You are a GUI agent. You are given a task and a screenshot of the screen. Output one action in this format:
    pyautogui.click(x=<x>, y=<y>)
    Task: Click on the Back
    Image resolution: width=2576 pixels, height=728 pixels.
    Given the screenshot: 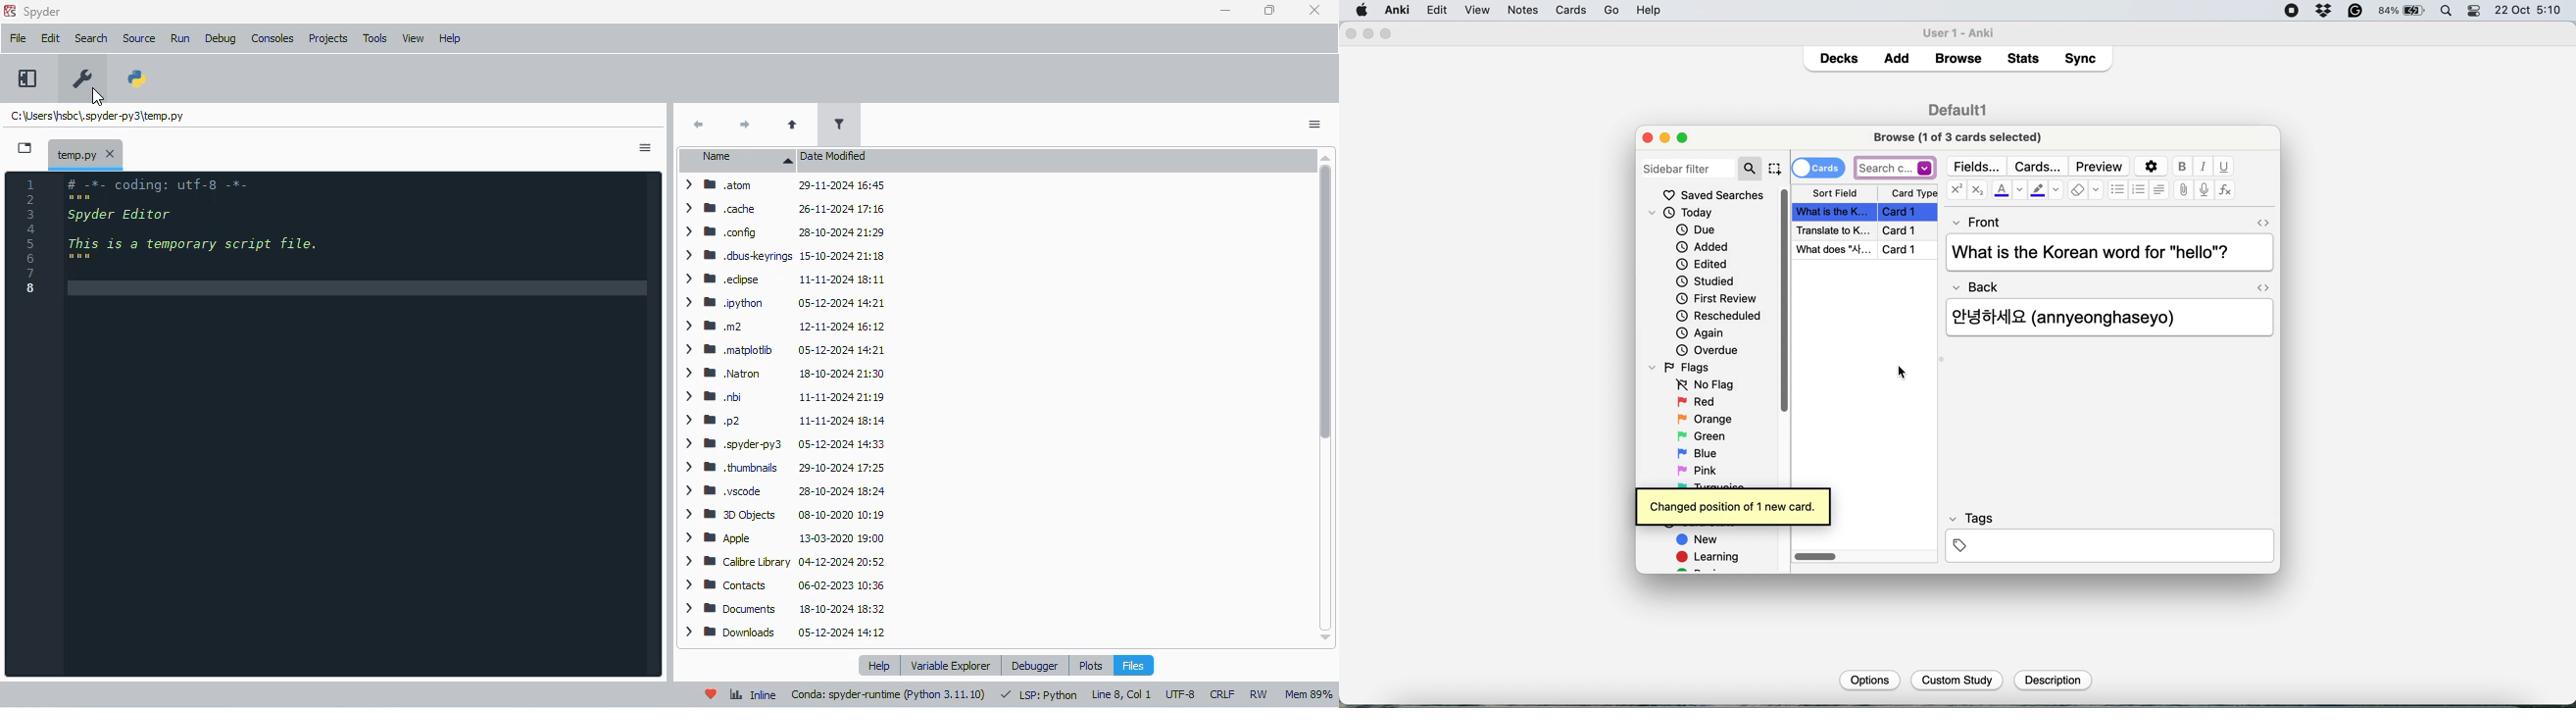 What is the action you would take?
    pyautogui.click(x=1981, y=284)
    